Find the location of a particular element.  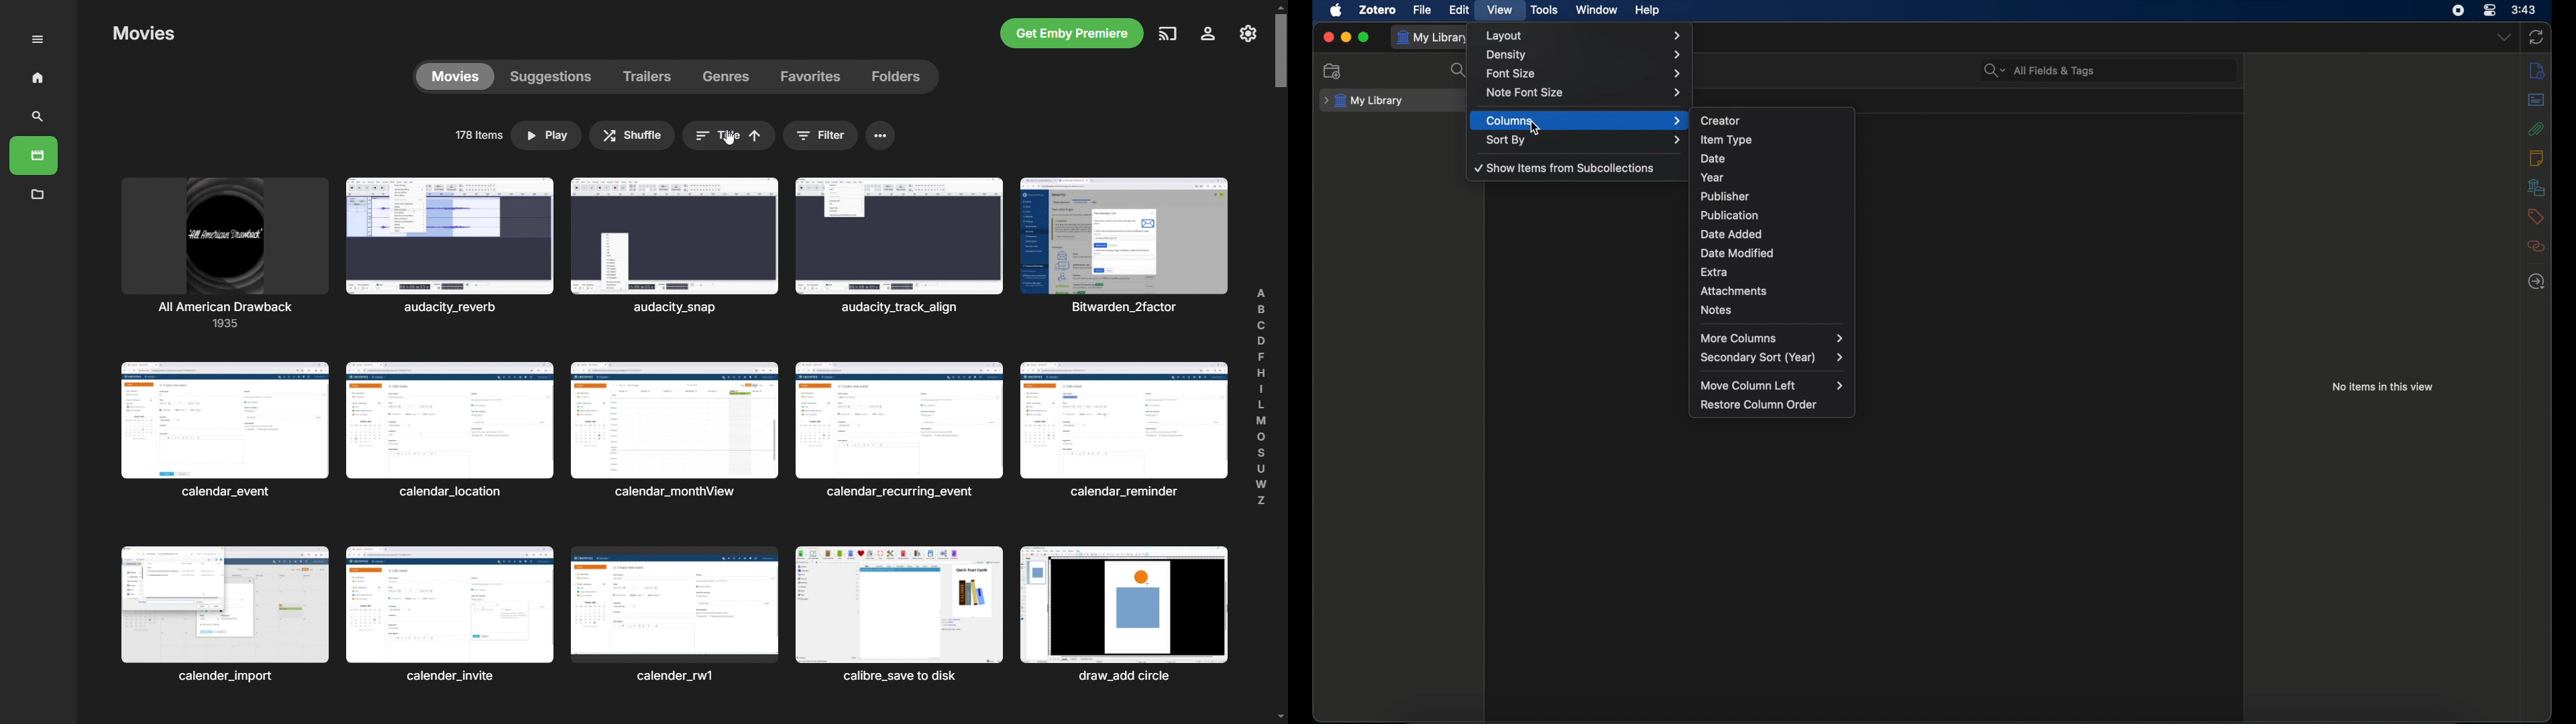

minimize is located at coordinates (1346, 37).